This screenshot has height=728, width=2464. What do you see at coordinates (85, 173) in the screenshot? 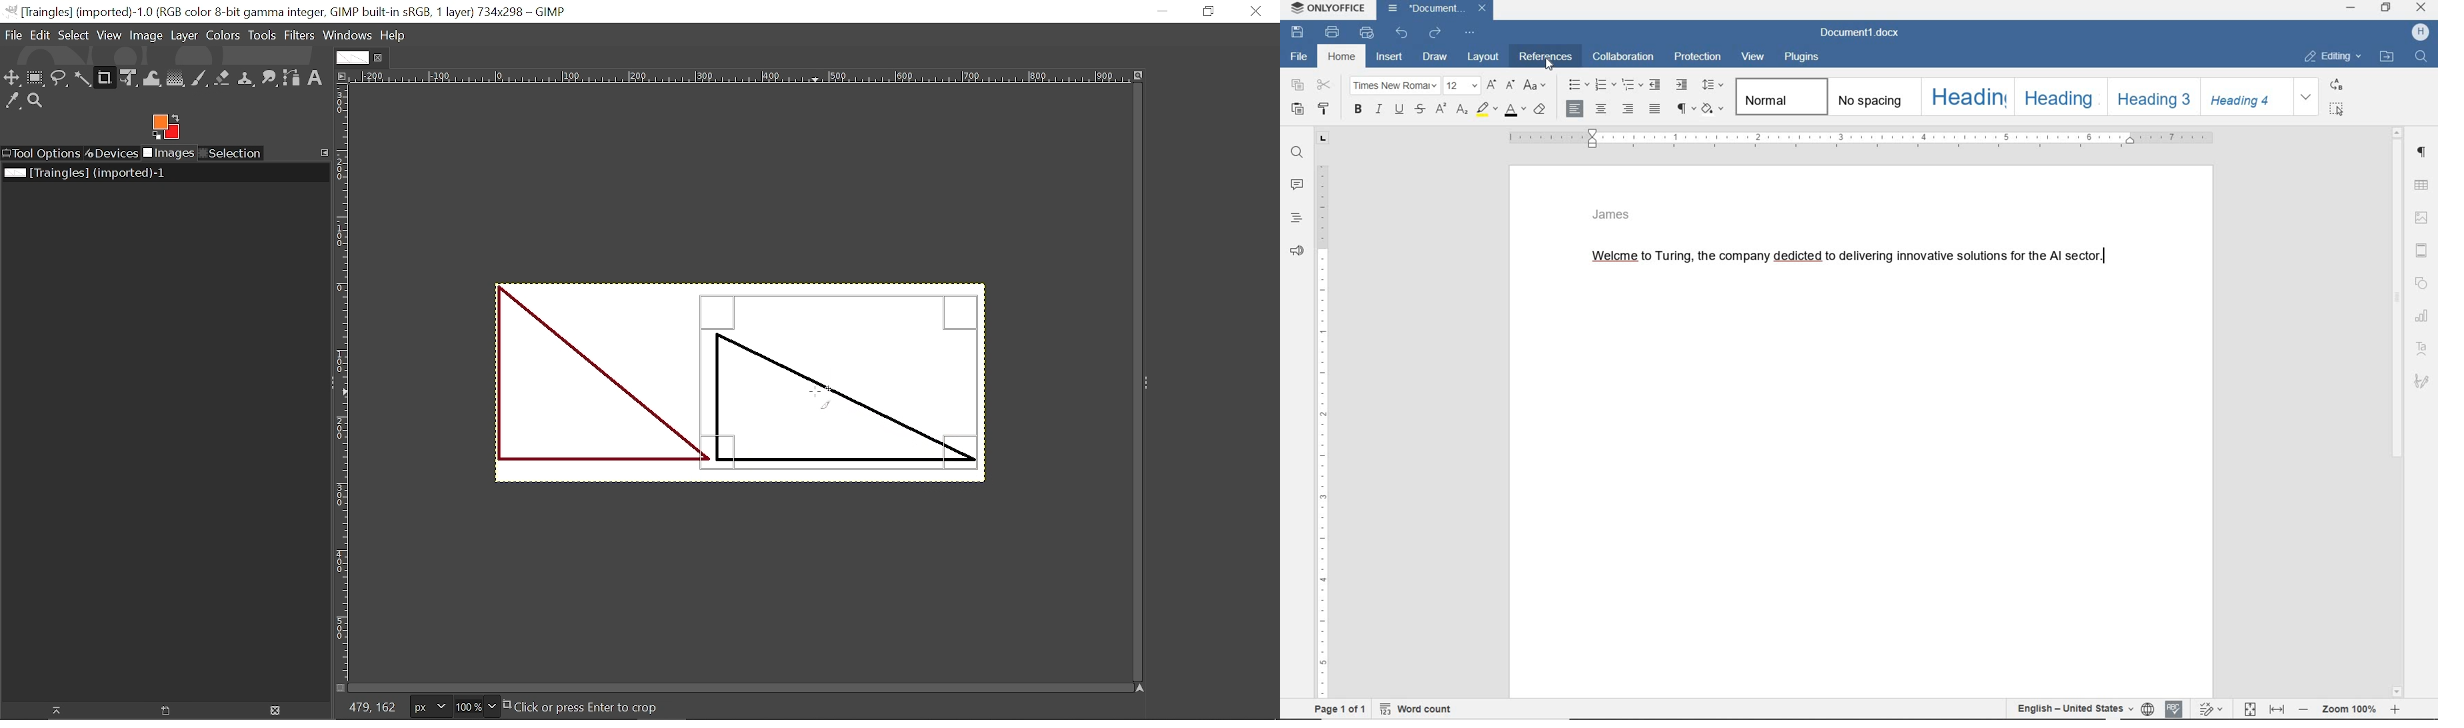
I see `Current file name` at bounding box center [85, 173].